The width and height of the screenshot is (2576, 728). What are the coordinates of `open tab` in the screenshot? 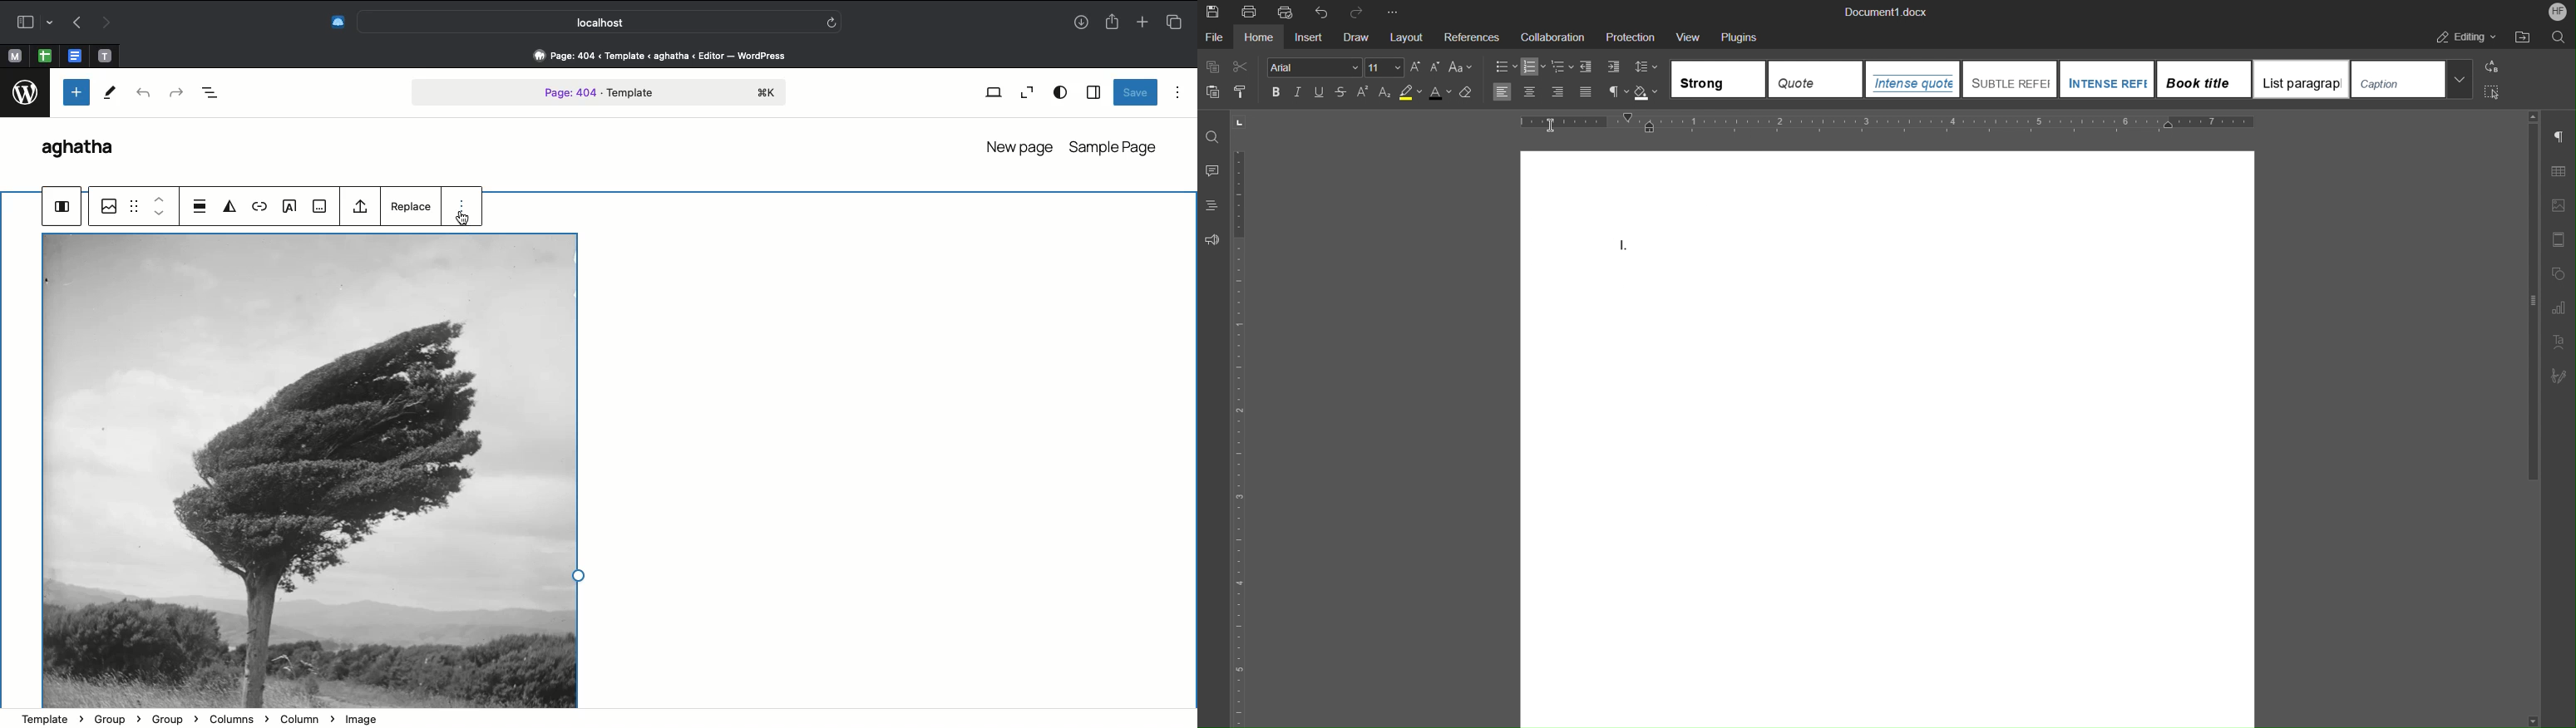 It's located at (14, 57).